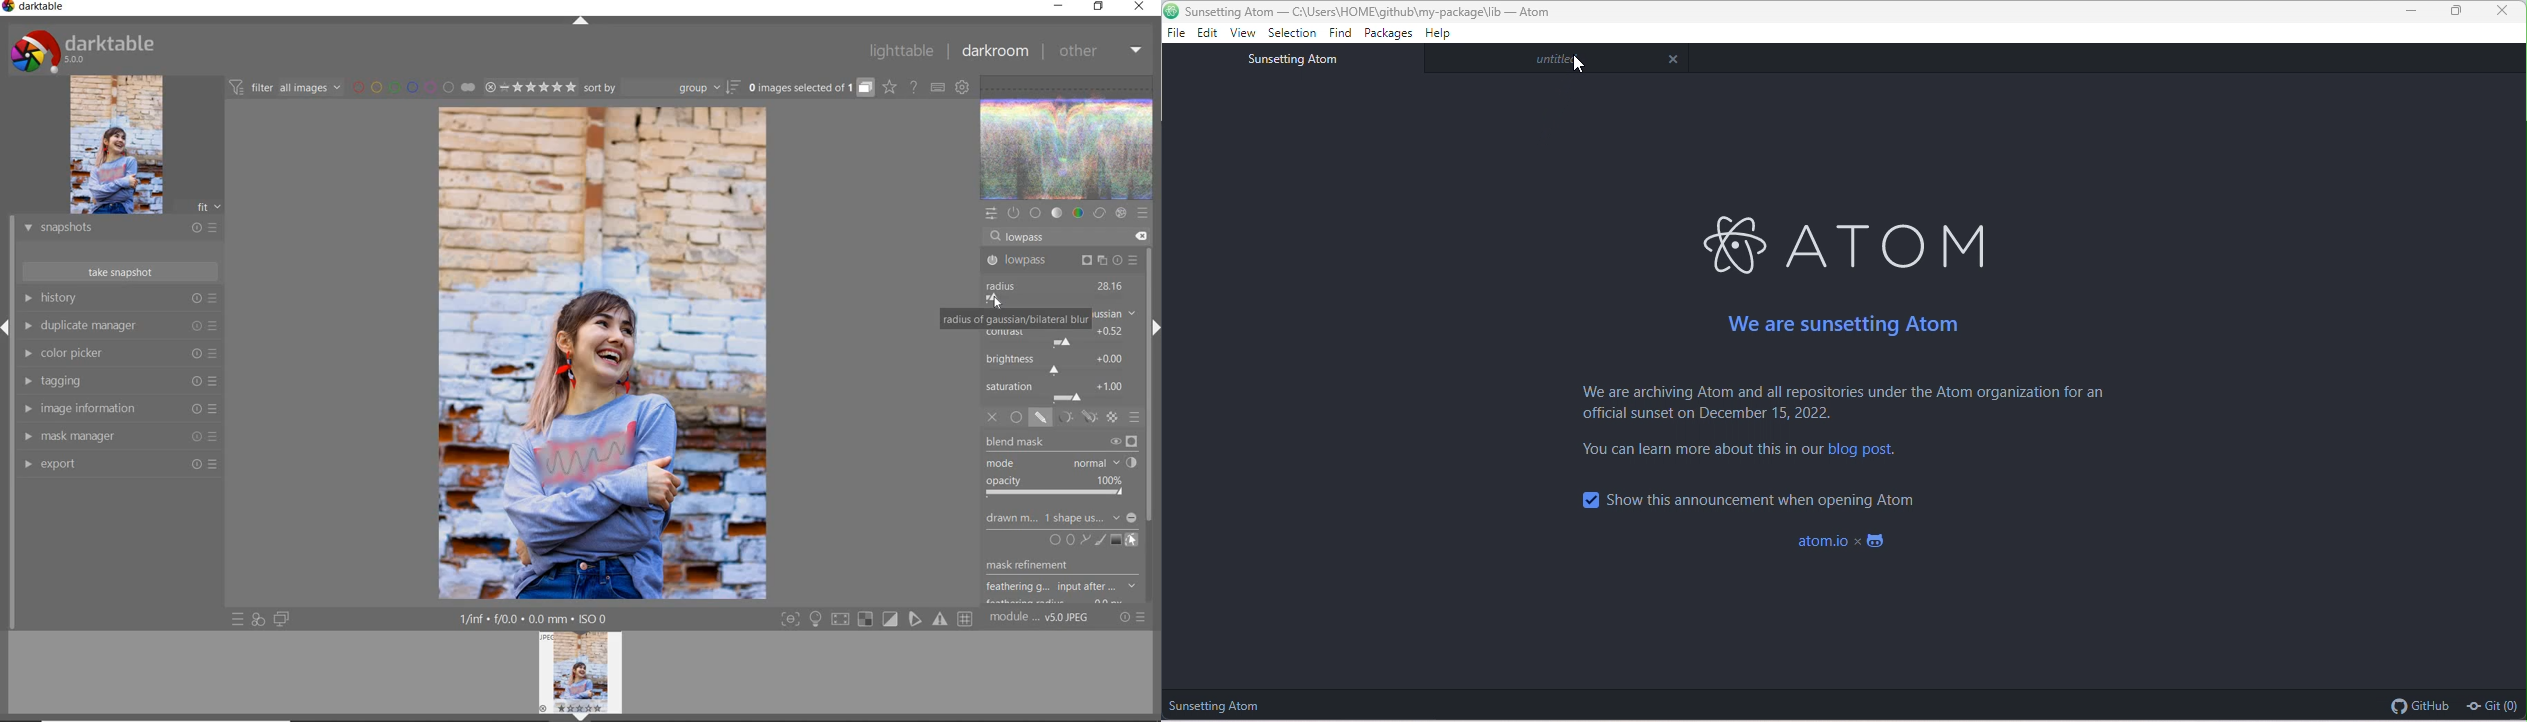 The image size is (2548, 728). What do you see at coordinates (1118, 539) in the screenshot?
I see `add gradient` at bounding box center [1118, 539].